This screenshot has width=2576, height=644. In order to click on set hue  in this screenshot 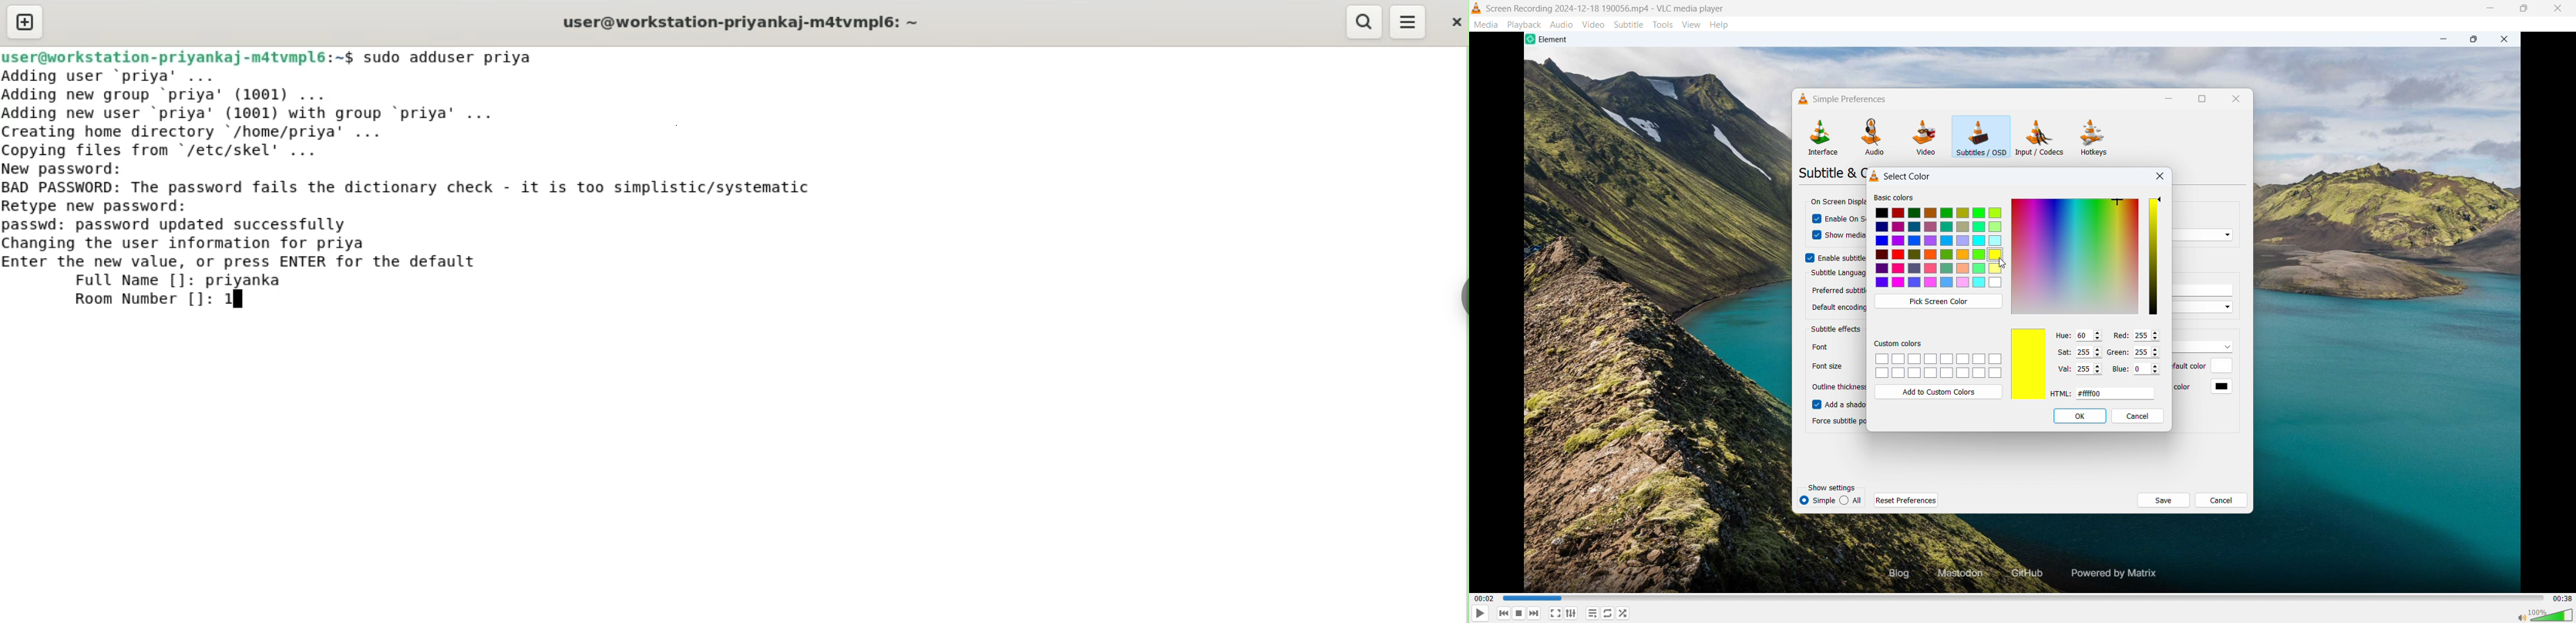, I will do `click(2088, 335)`.